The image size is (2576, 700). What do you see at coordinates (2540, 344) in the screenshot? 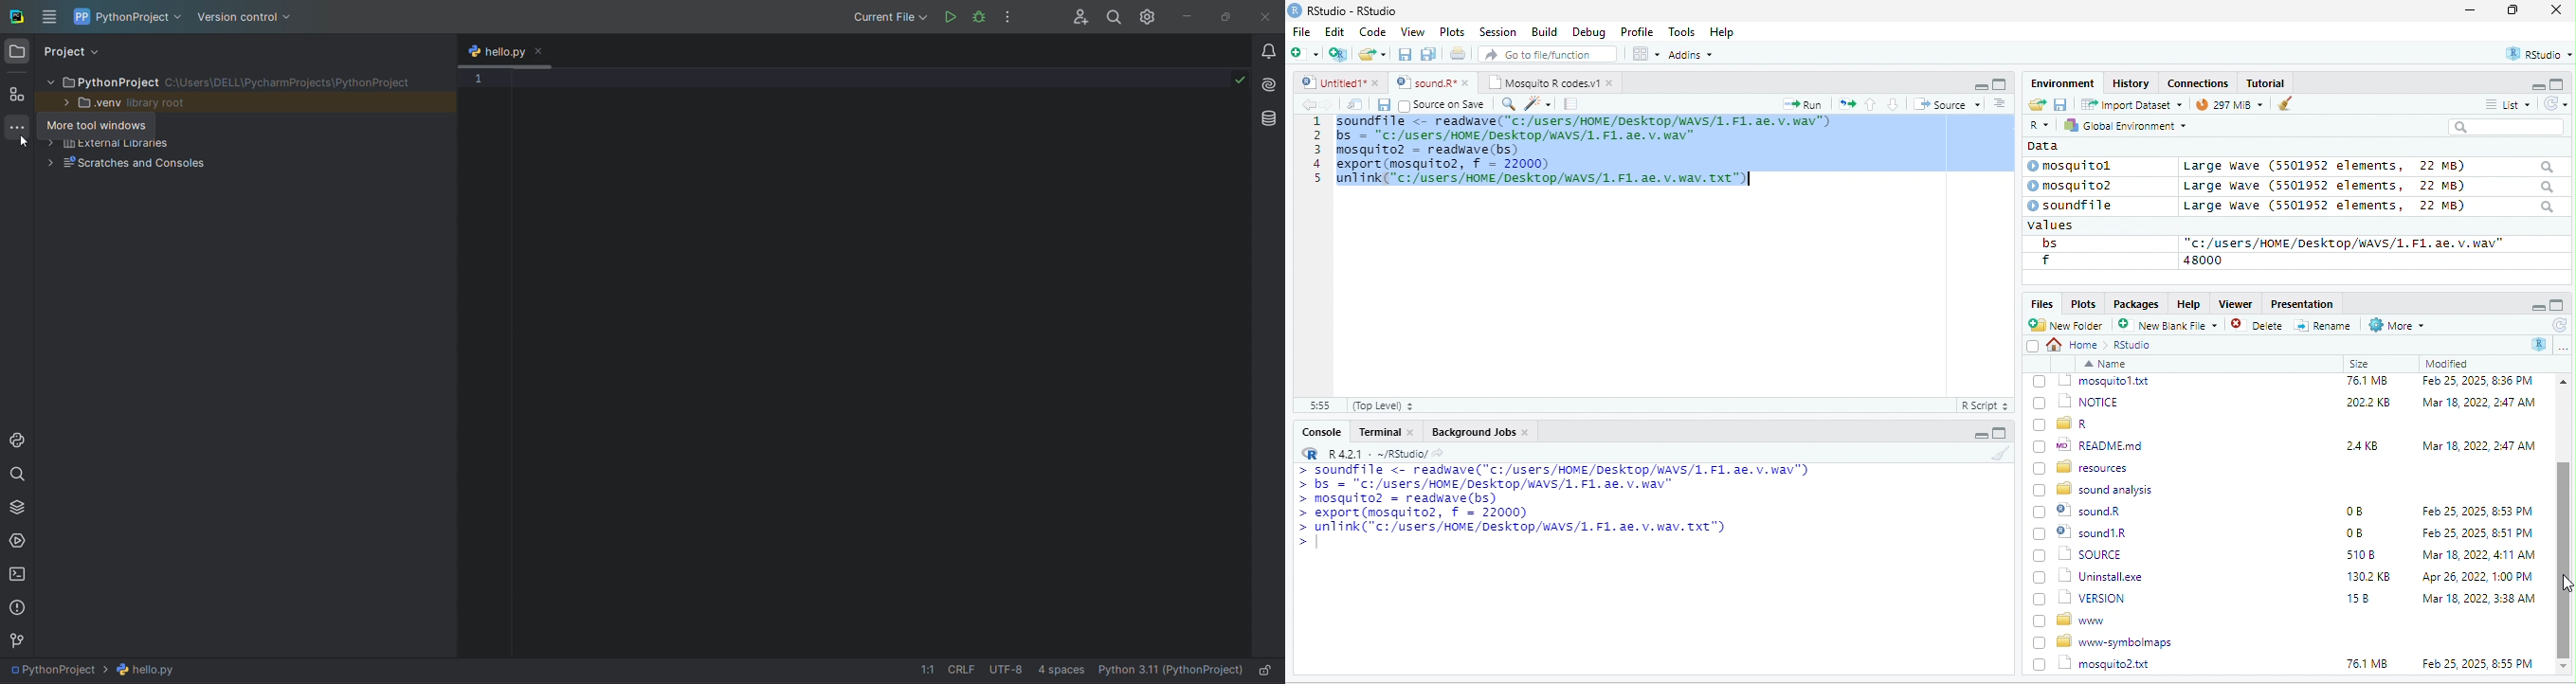
I see `R` at bounding box center [2540, 344].